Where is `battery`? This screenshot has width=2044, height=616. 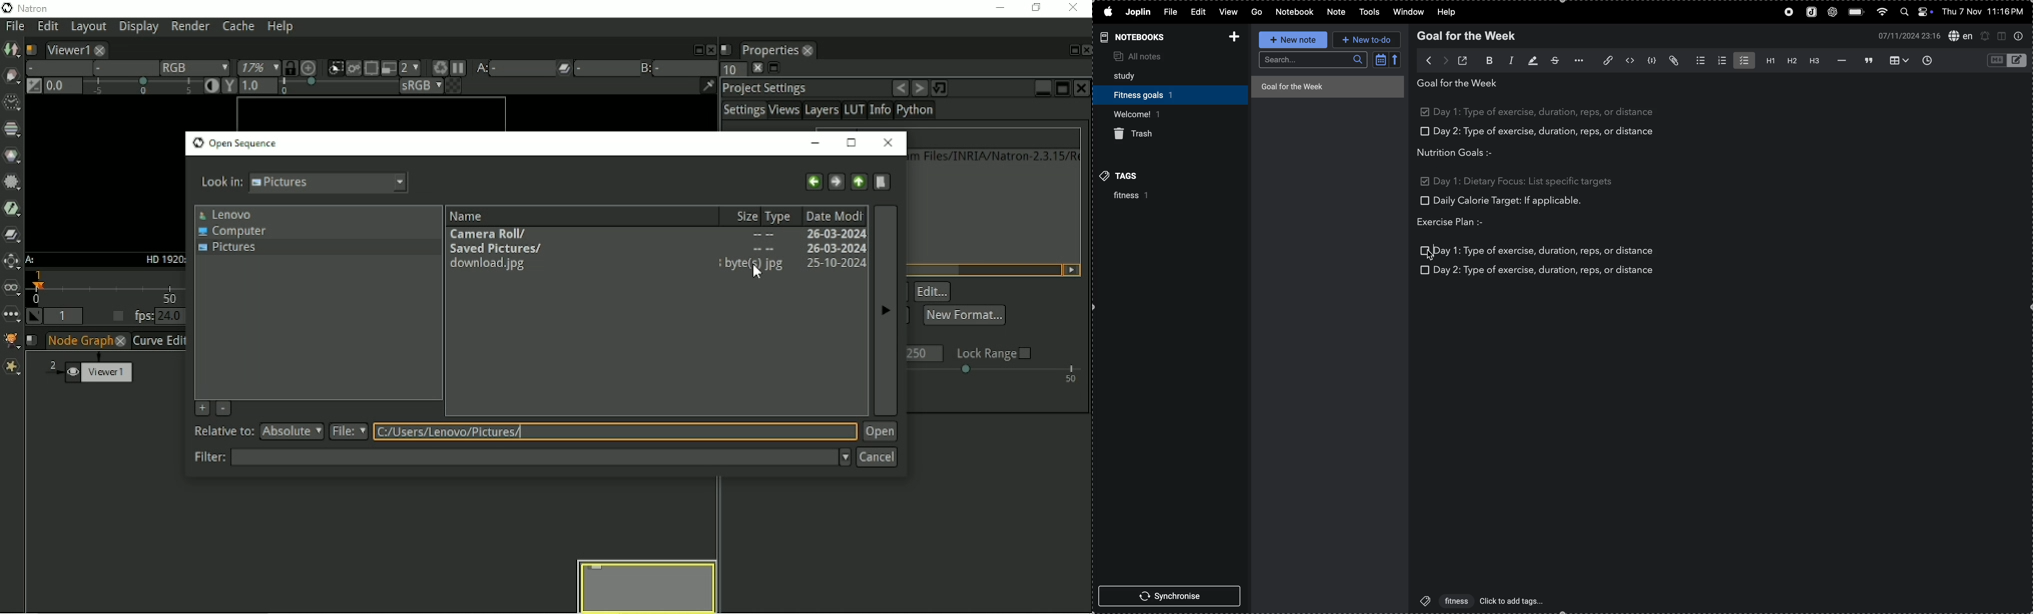
battery is located at coordinates (1856, 11).